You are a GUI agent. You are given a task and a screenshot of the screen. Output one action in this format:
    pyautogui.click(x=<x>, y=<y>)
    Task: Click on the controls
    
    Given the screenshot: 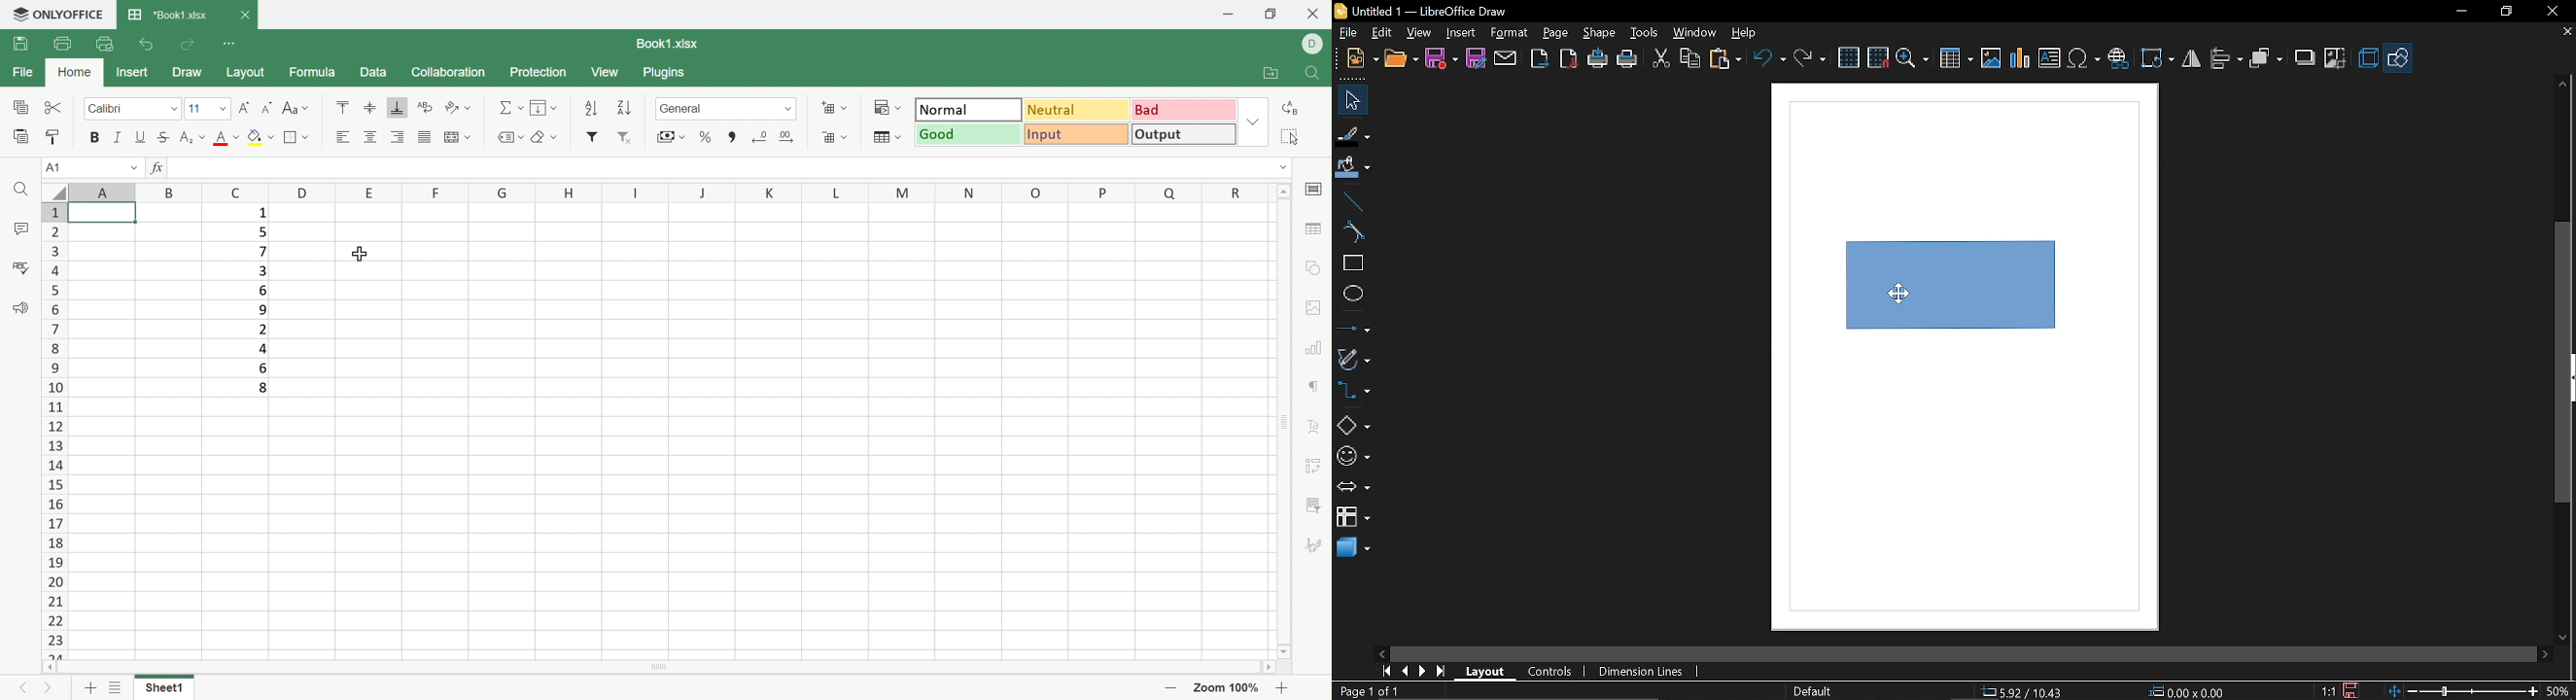 What is the action you would take?
    pyautogui.click(x=1551, y=674)
    